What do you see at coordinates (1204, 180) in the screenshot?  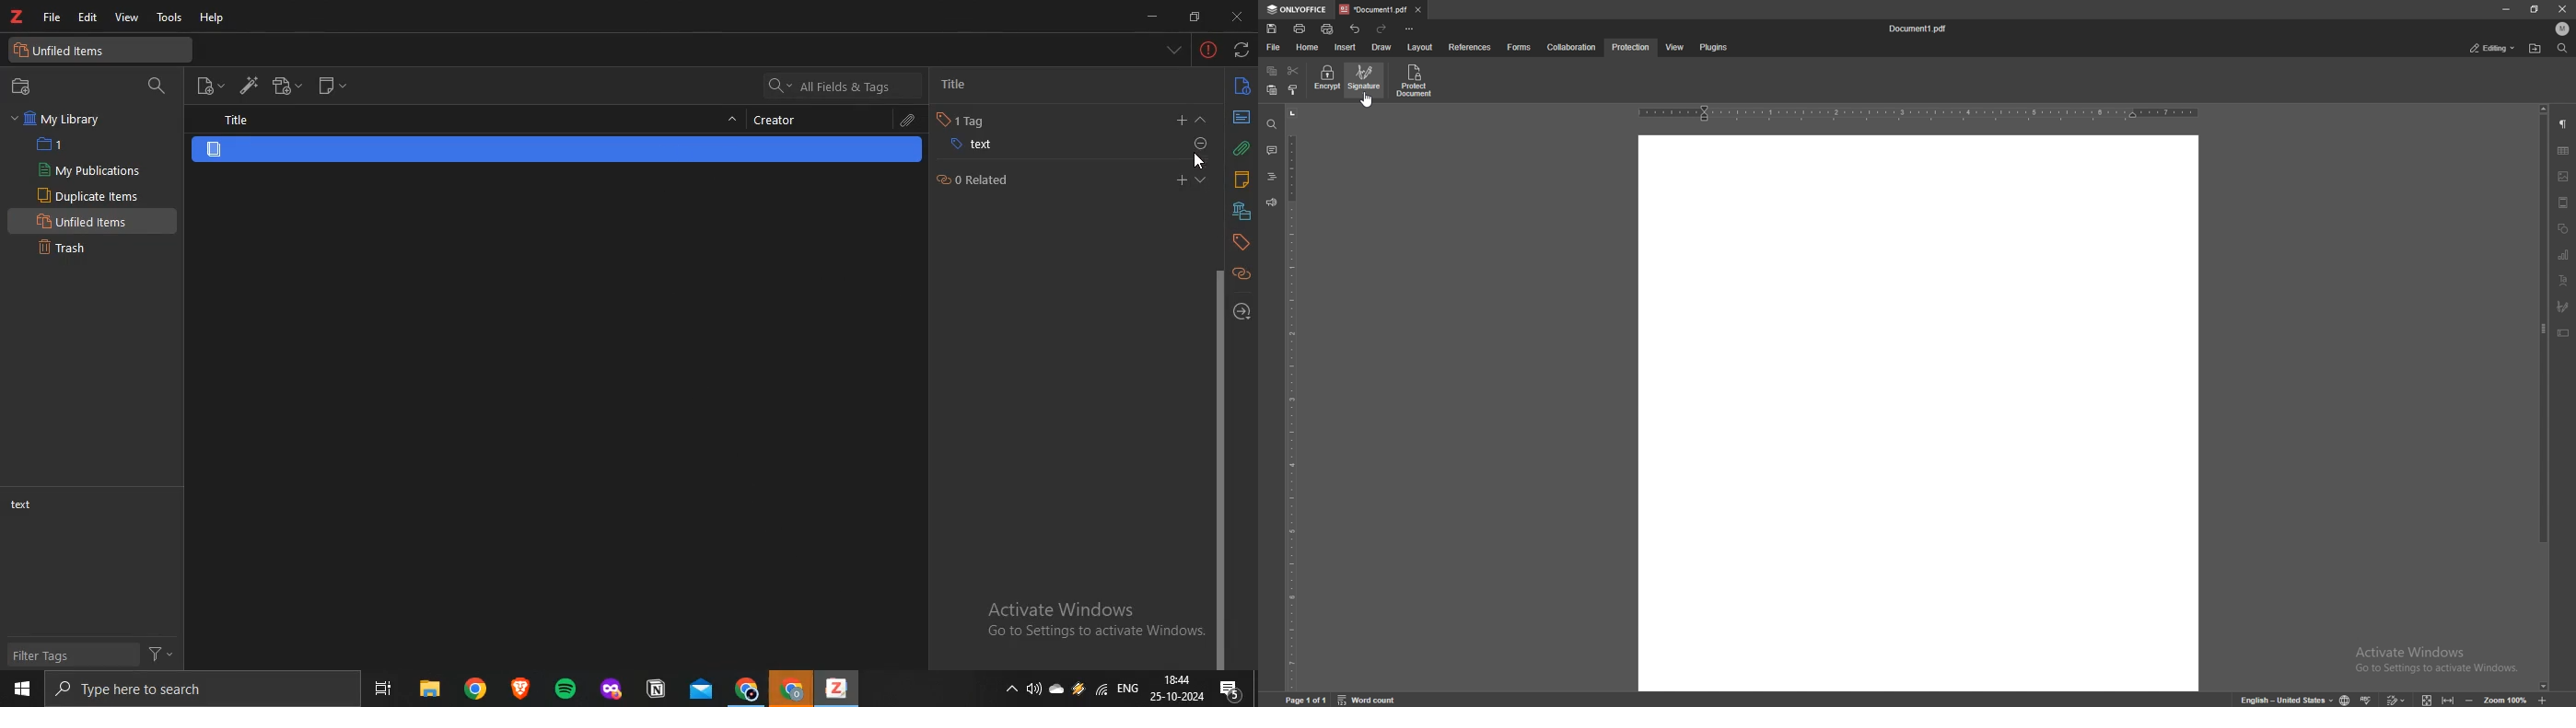 I see `expand section` at bounding box center [1204, 180].